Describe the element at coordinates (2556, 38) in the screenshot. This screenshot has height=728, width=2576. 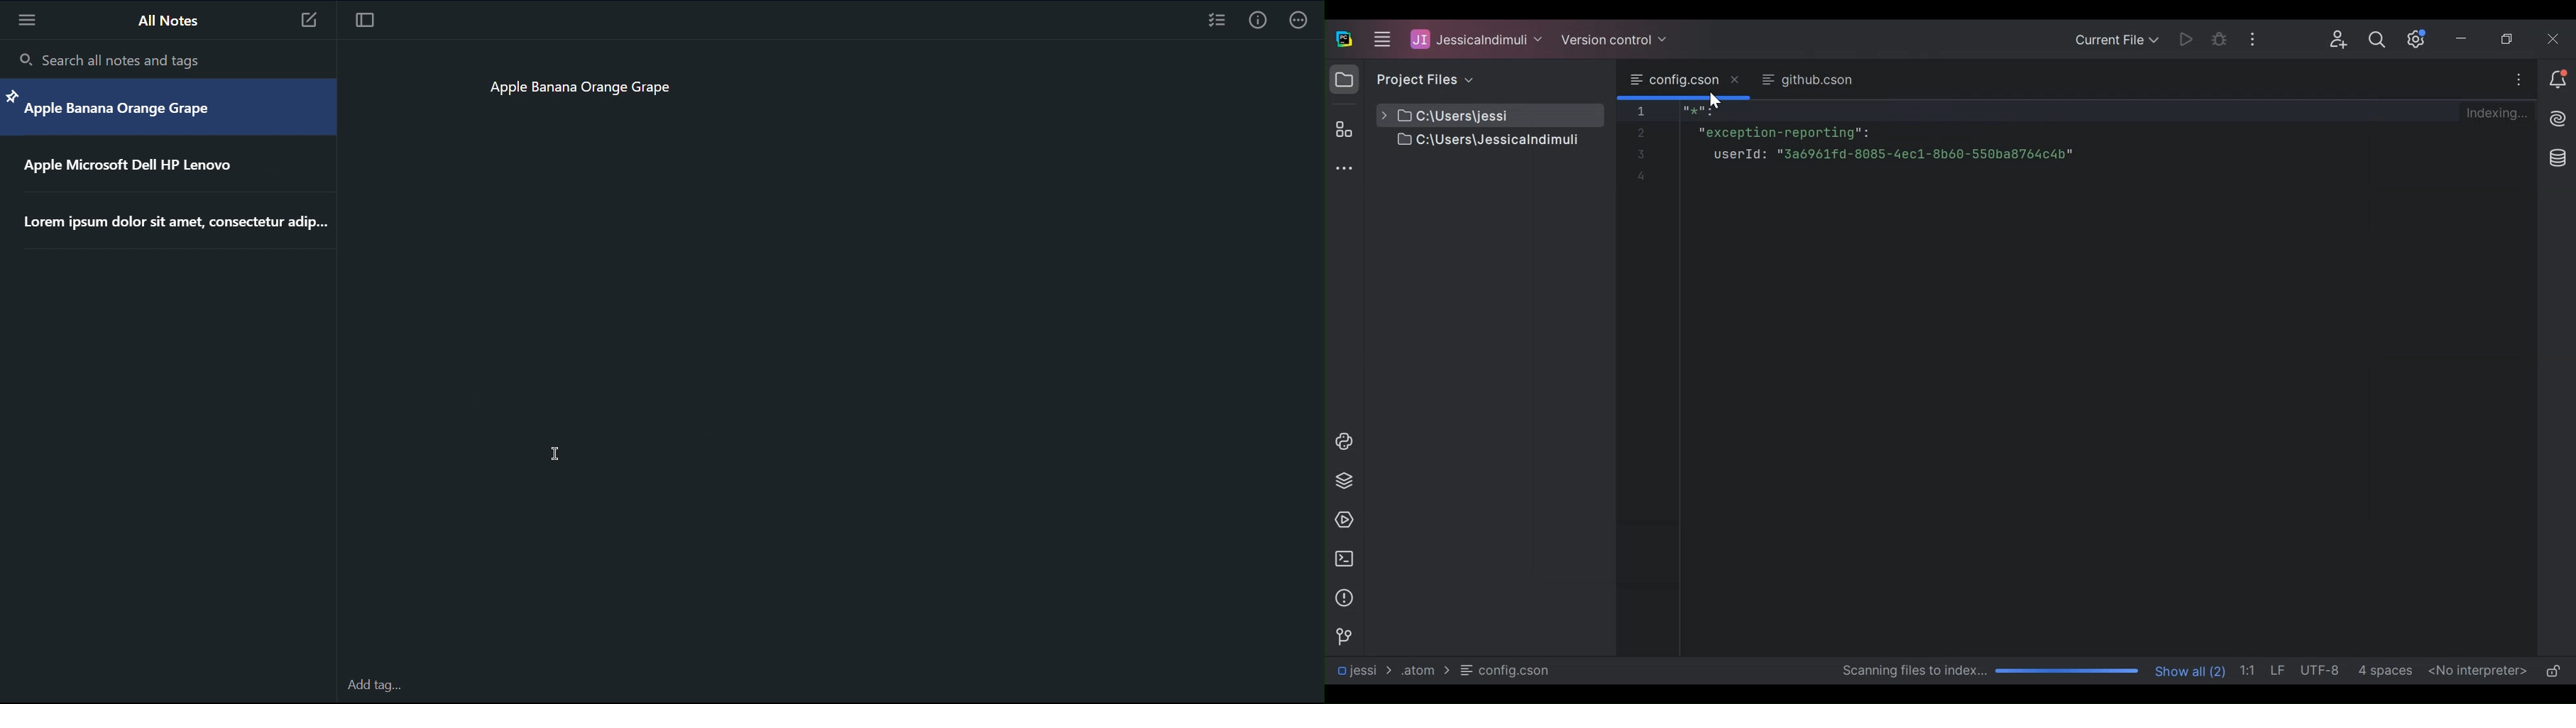
I see `Close` at that location.